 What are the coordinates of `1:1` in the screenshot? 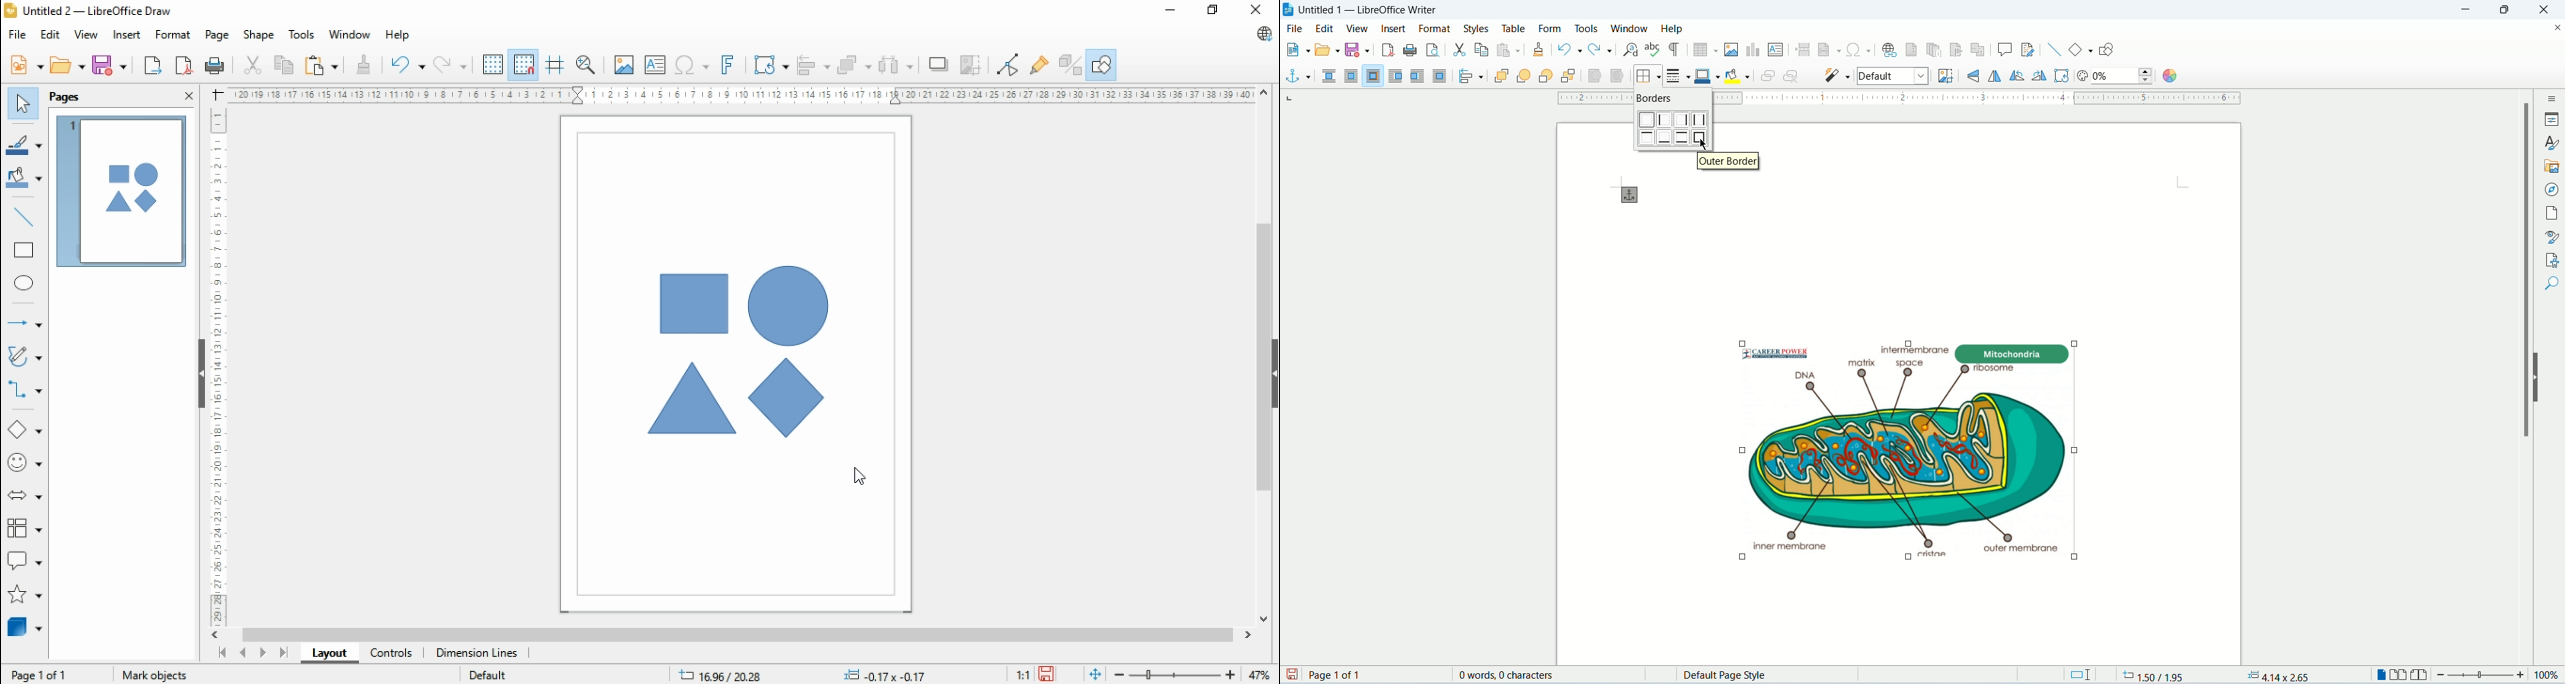 It's located at (1020, 673).